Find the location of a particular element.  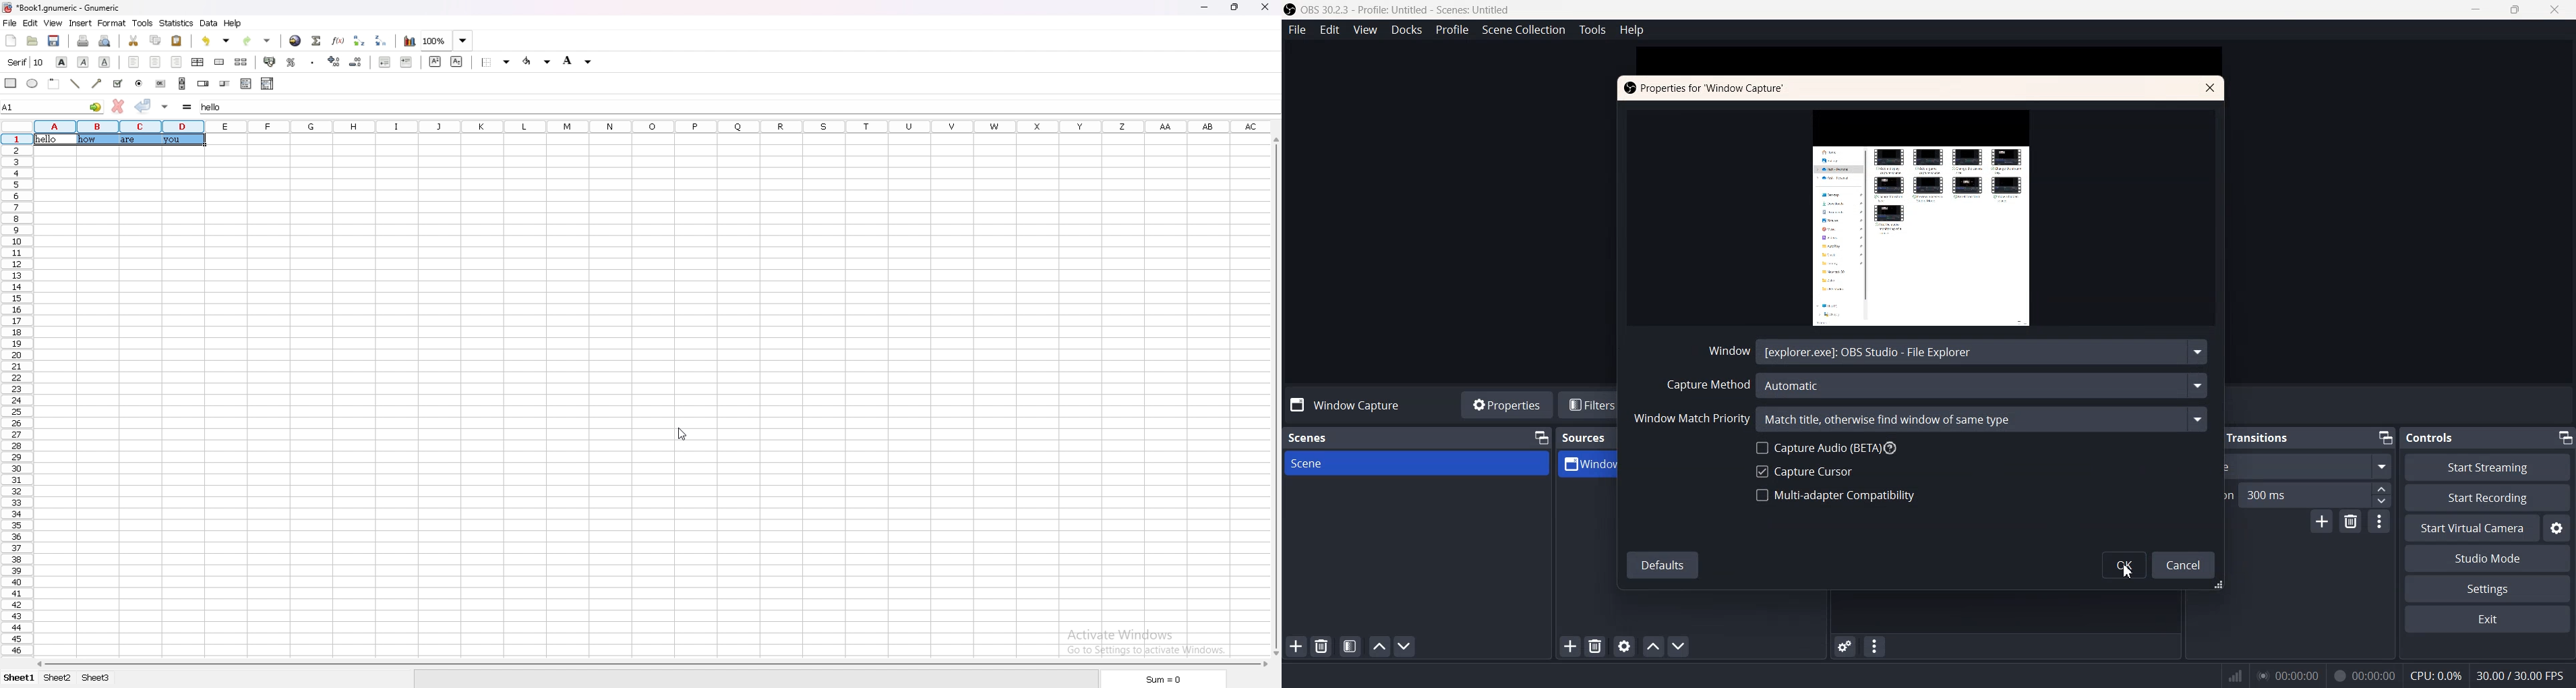

selected cell row is located at coordinates (16, 139).